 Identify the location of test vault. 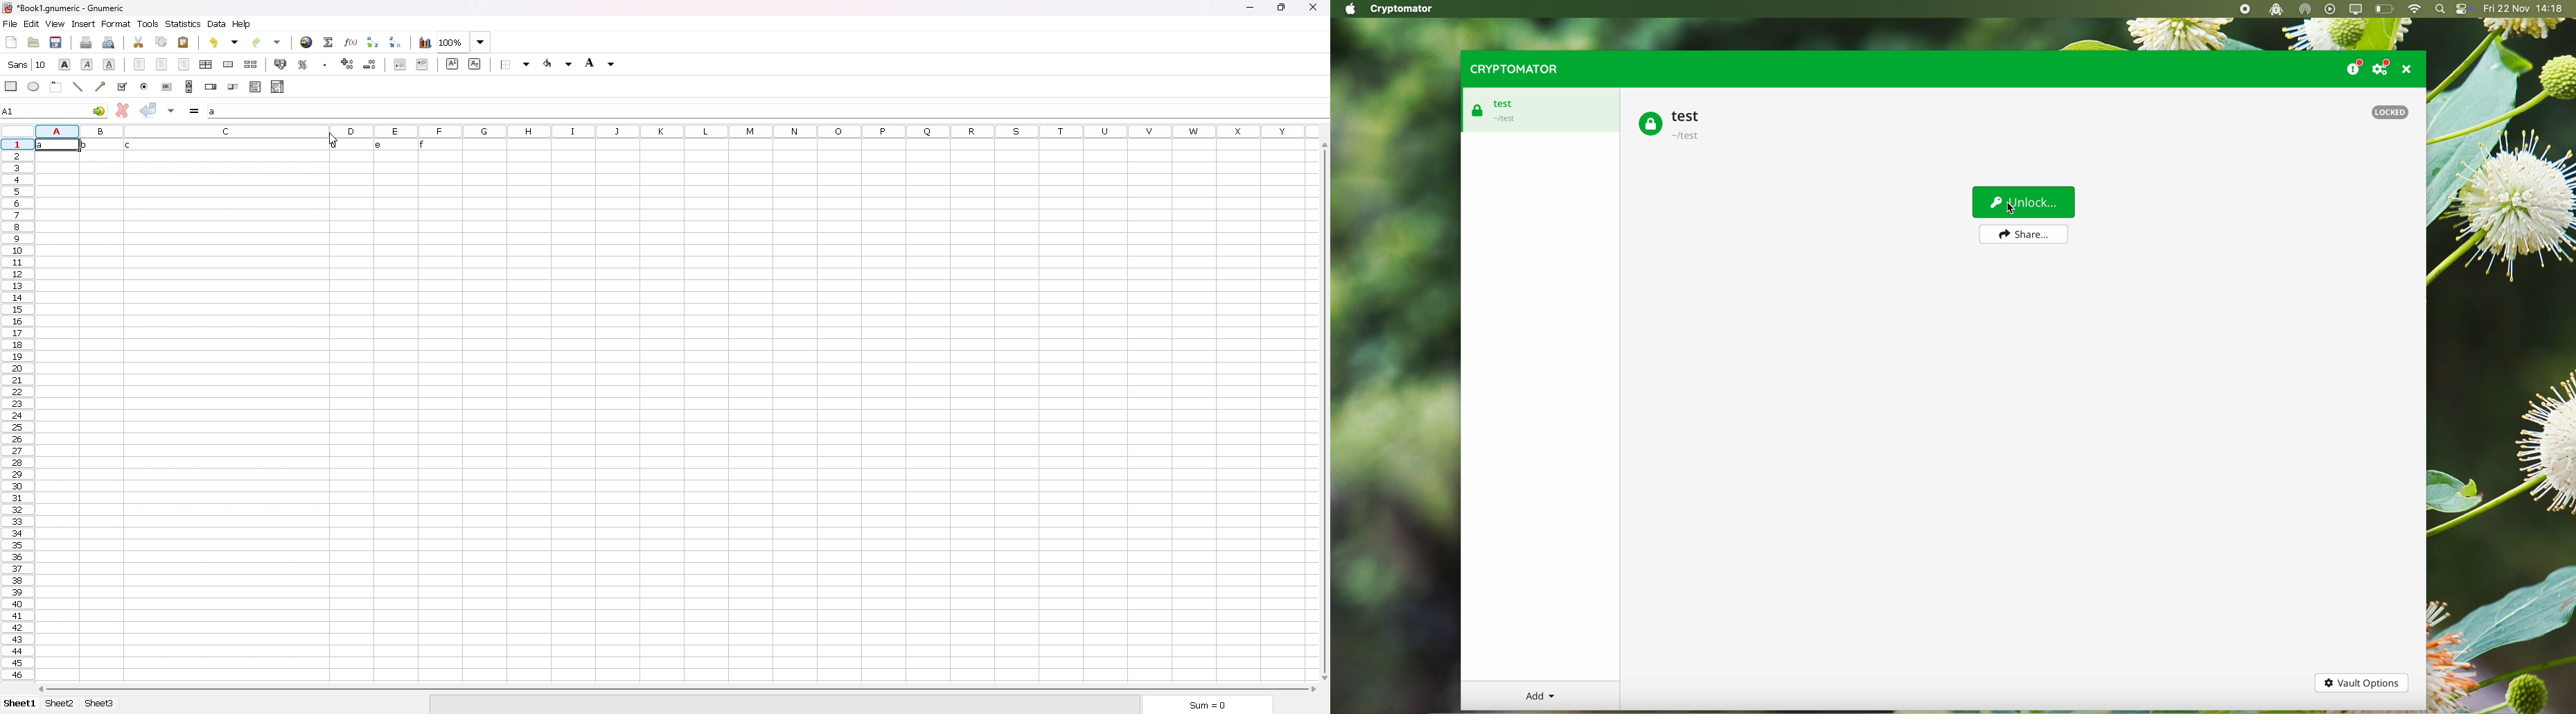
(1672, 124).